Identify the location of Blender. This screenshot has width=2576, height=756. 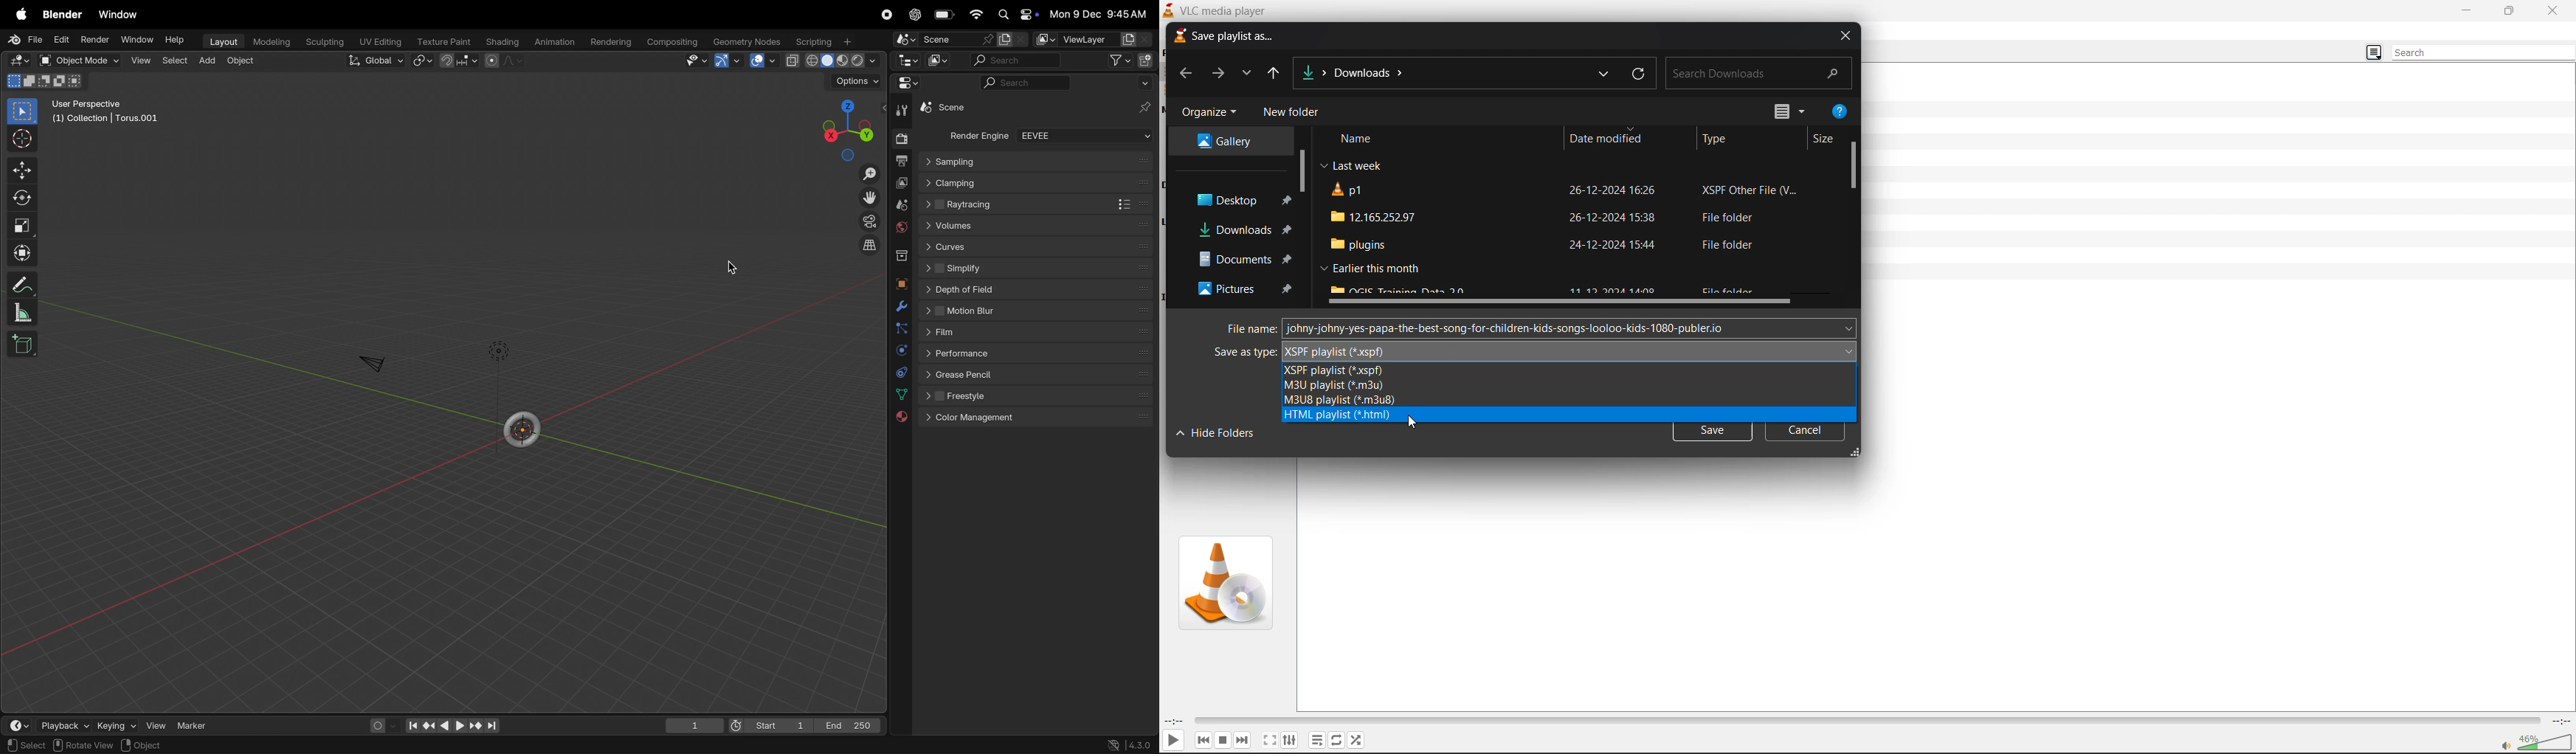
(62, 14).